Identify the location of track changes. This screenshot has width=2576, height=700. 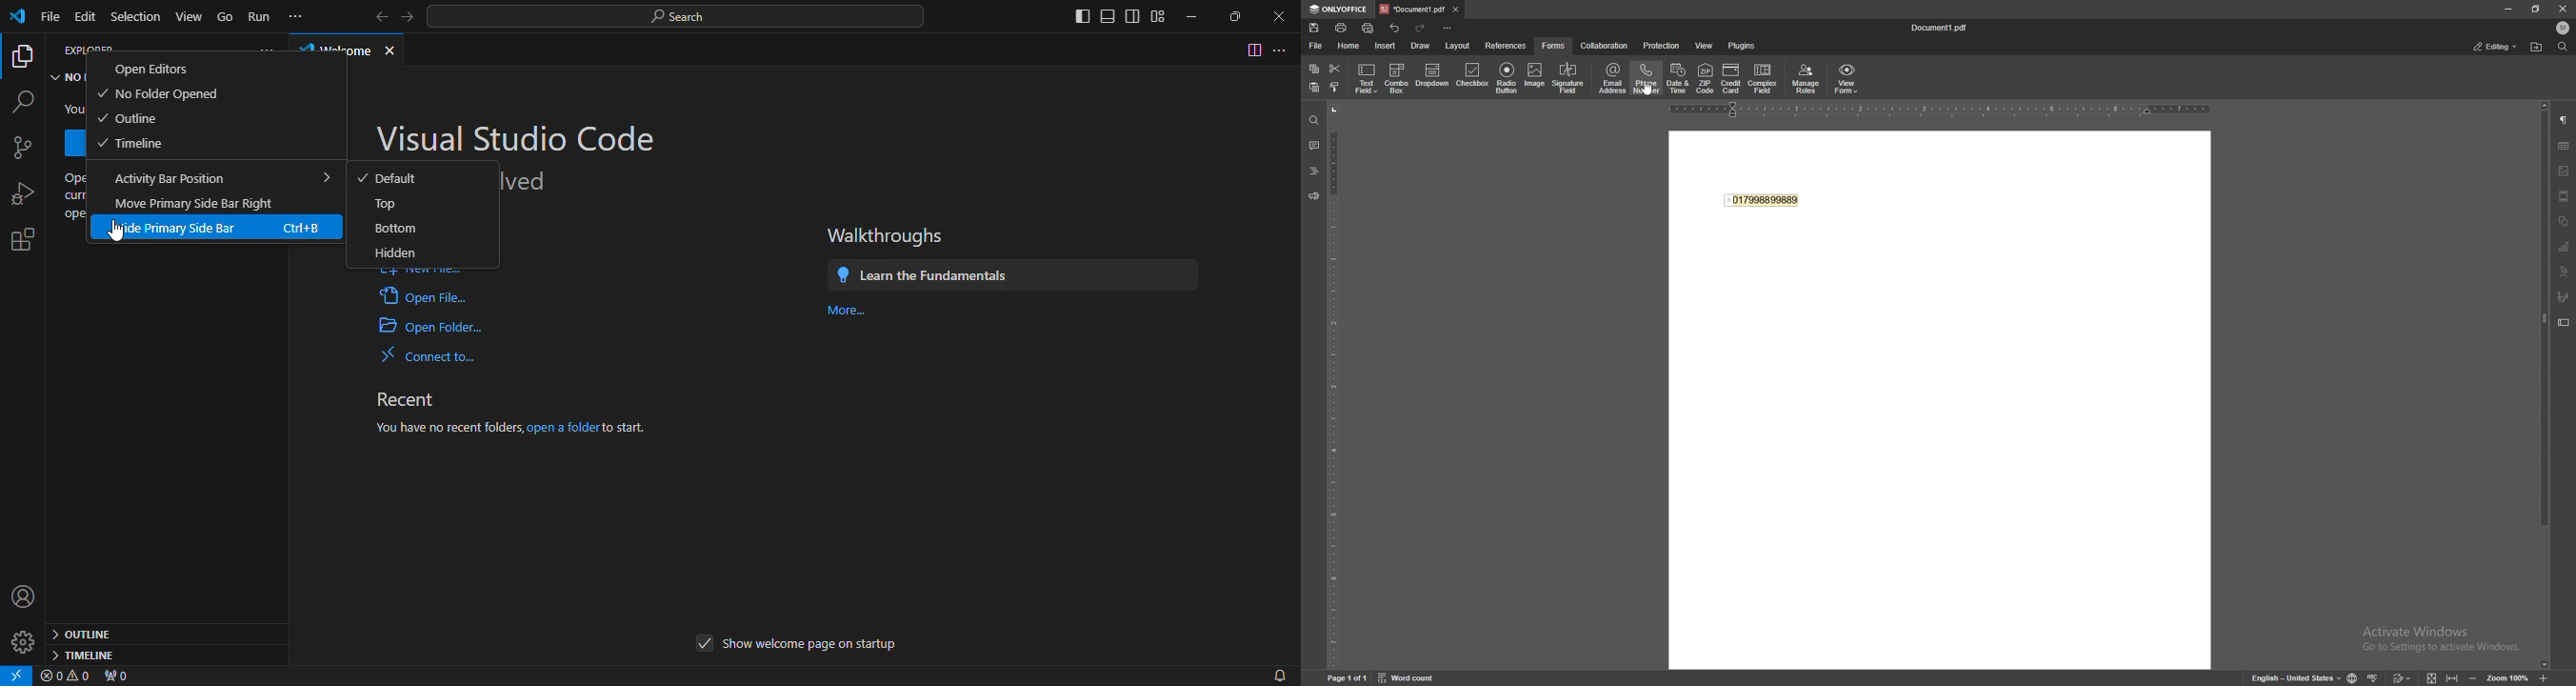
(2404, 678).